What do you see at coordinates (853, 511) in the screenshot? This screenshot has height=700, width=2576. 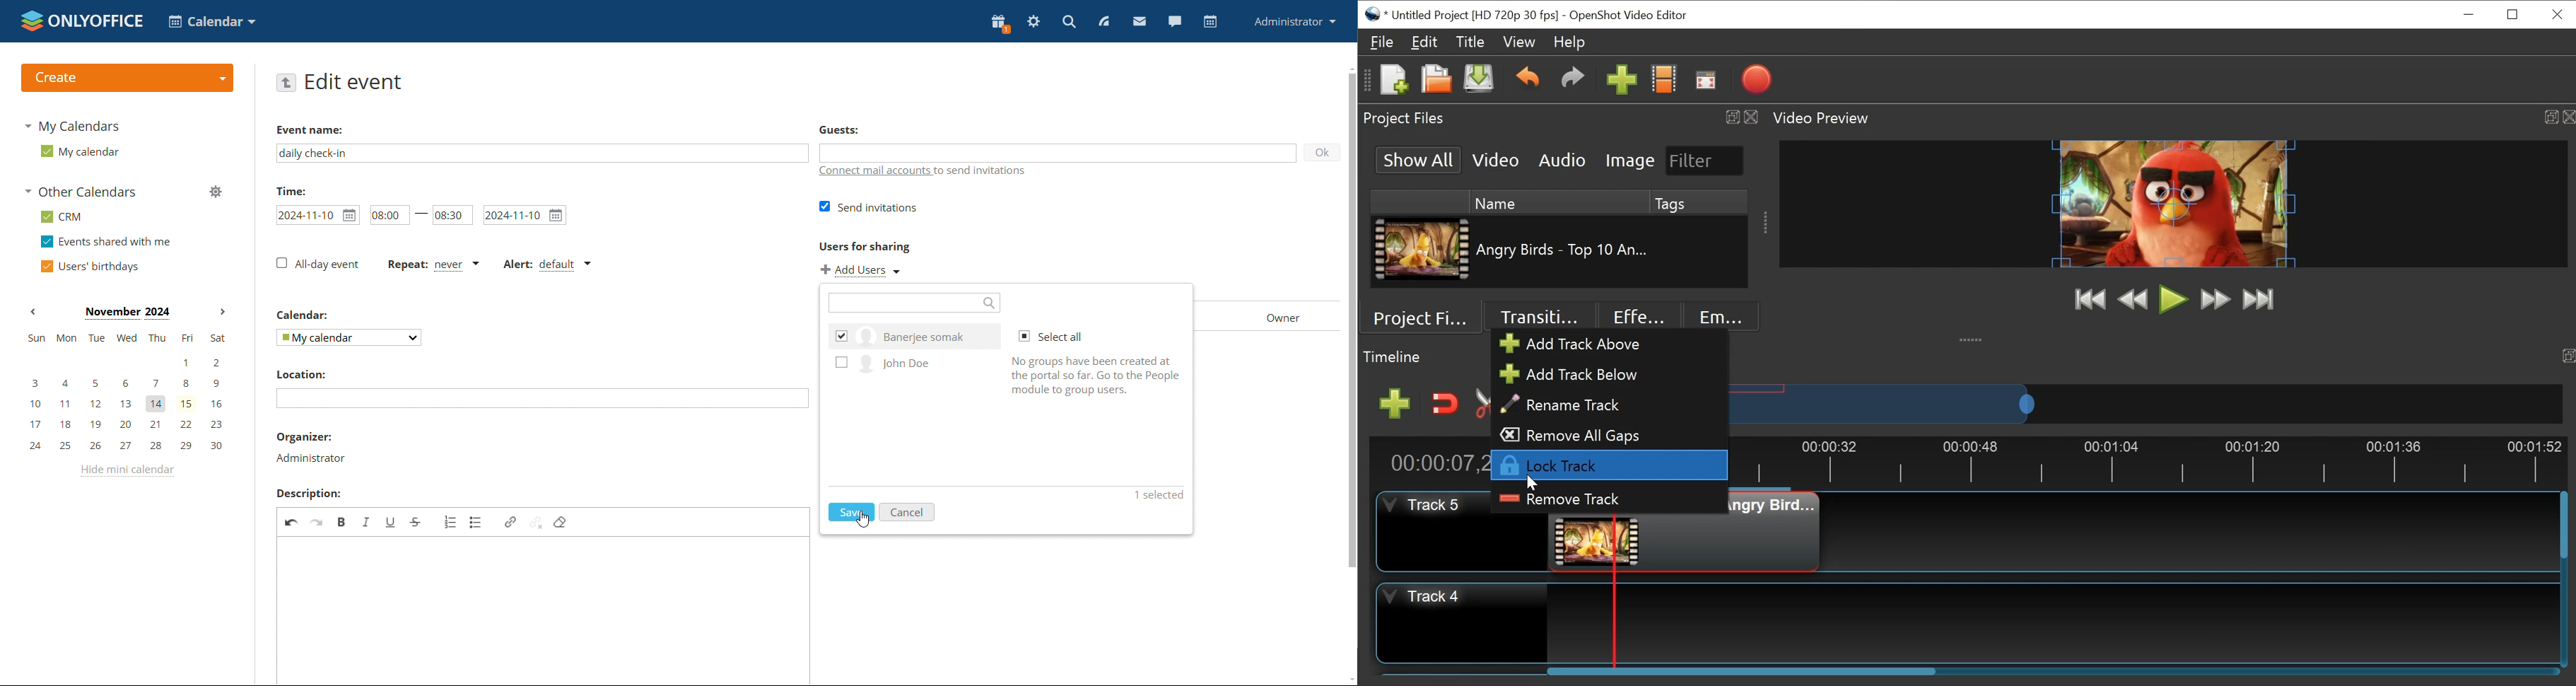 I see `save` at bounding box center [853, 511].